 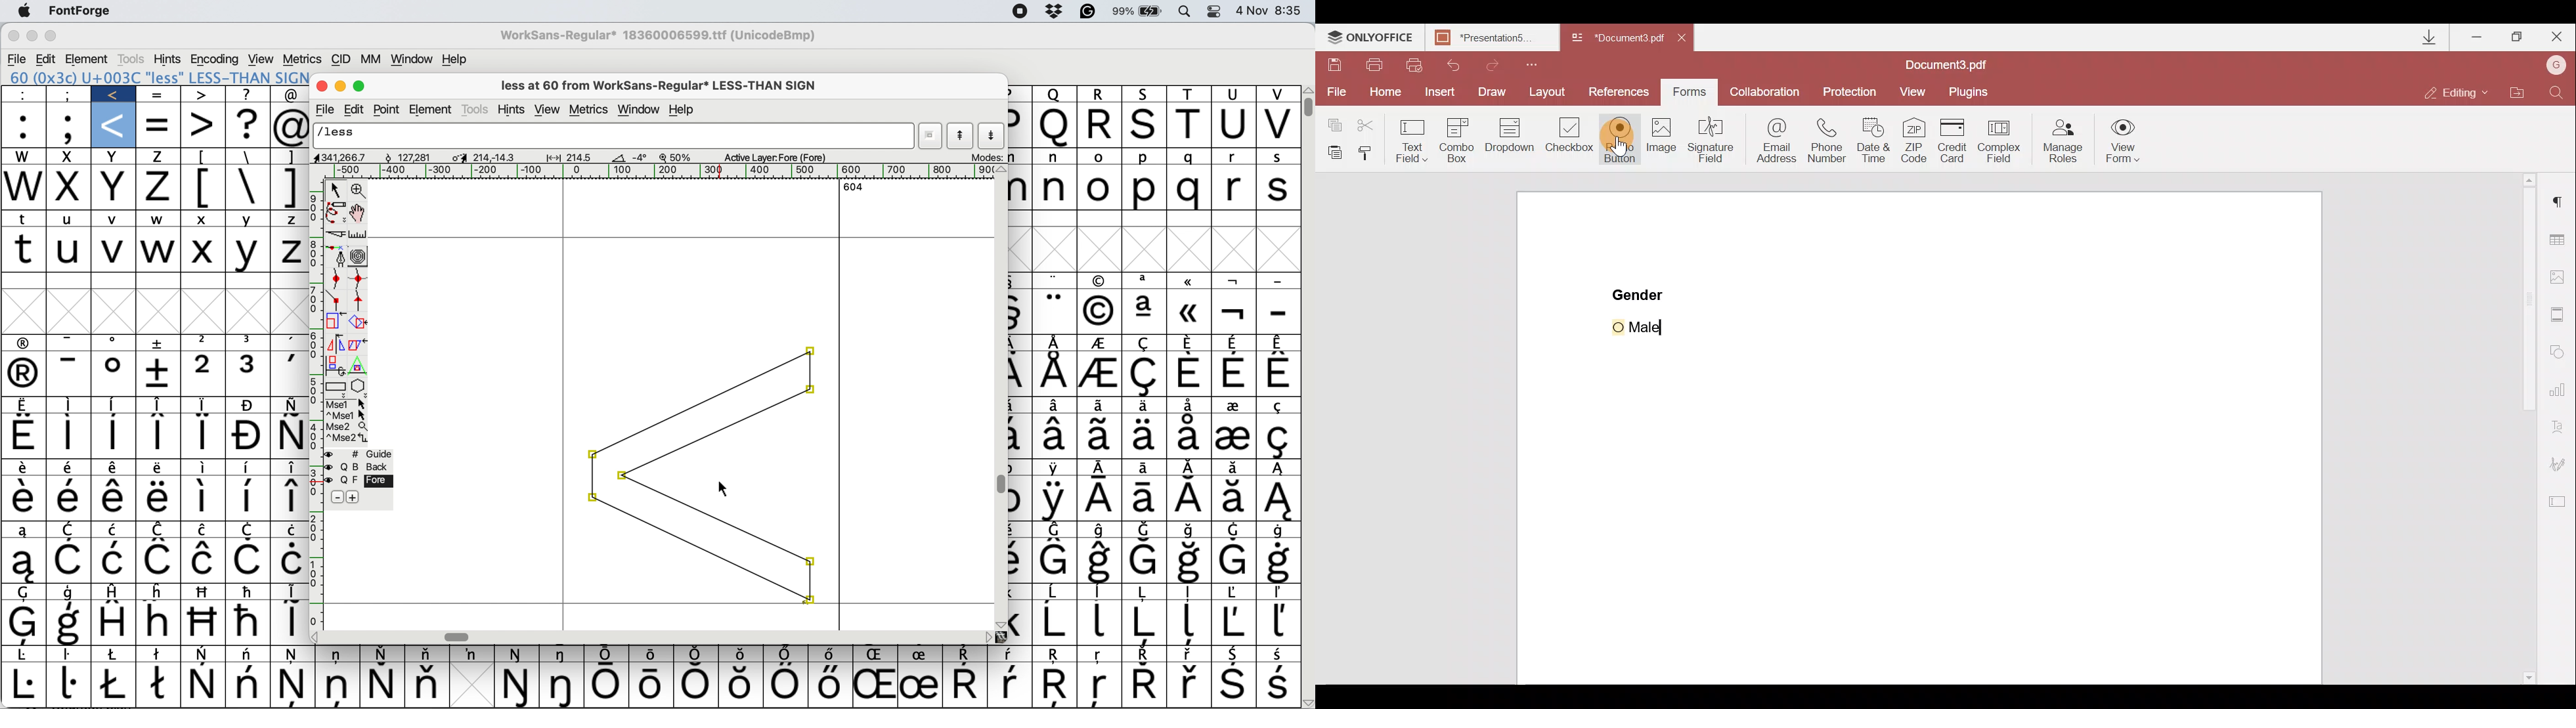 What do you see at coordinates (1914, 140) in the screenshot?
I see `ZIP code` at bounding box center [1914, 140].